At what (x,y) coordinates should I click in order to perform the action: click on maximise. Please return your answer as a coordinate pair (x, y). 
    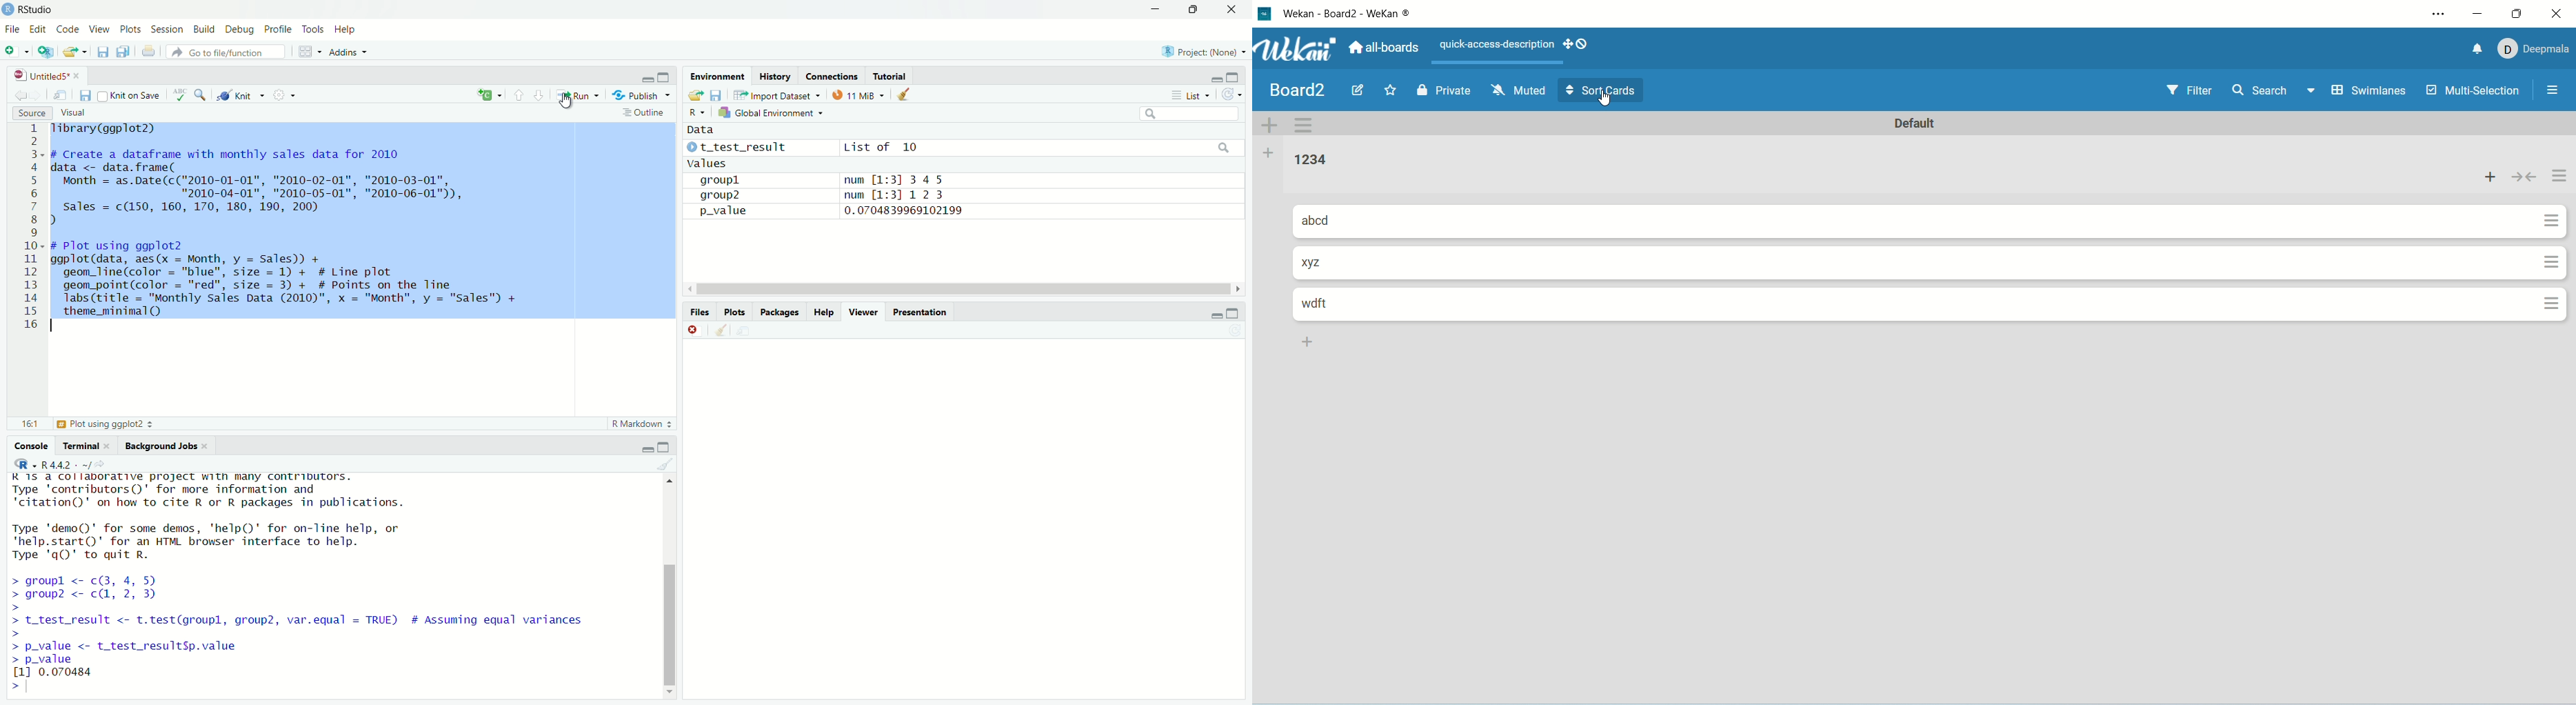
    Looking at the image, I should click on (1234, 77).